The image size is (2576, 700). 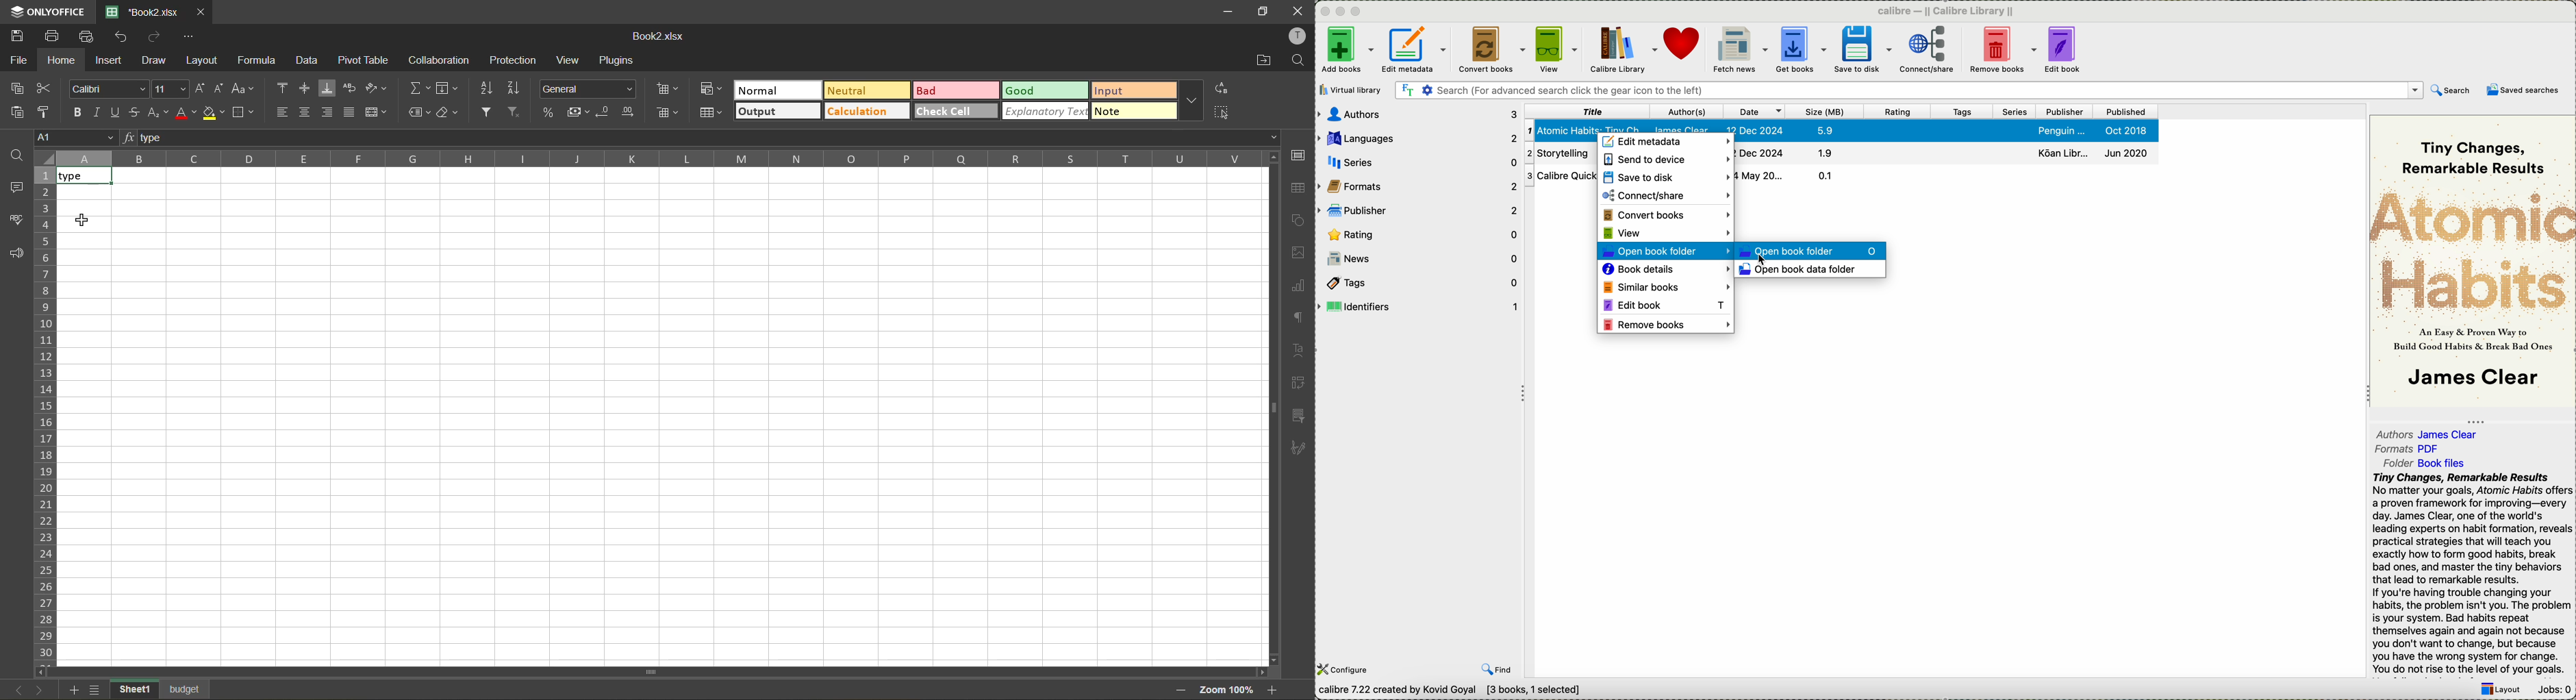 What do you see at coordinates (867, 112) in the screenshot?
I see `calculation` at bounding box center [867, 112].